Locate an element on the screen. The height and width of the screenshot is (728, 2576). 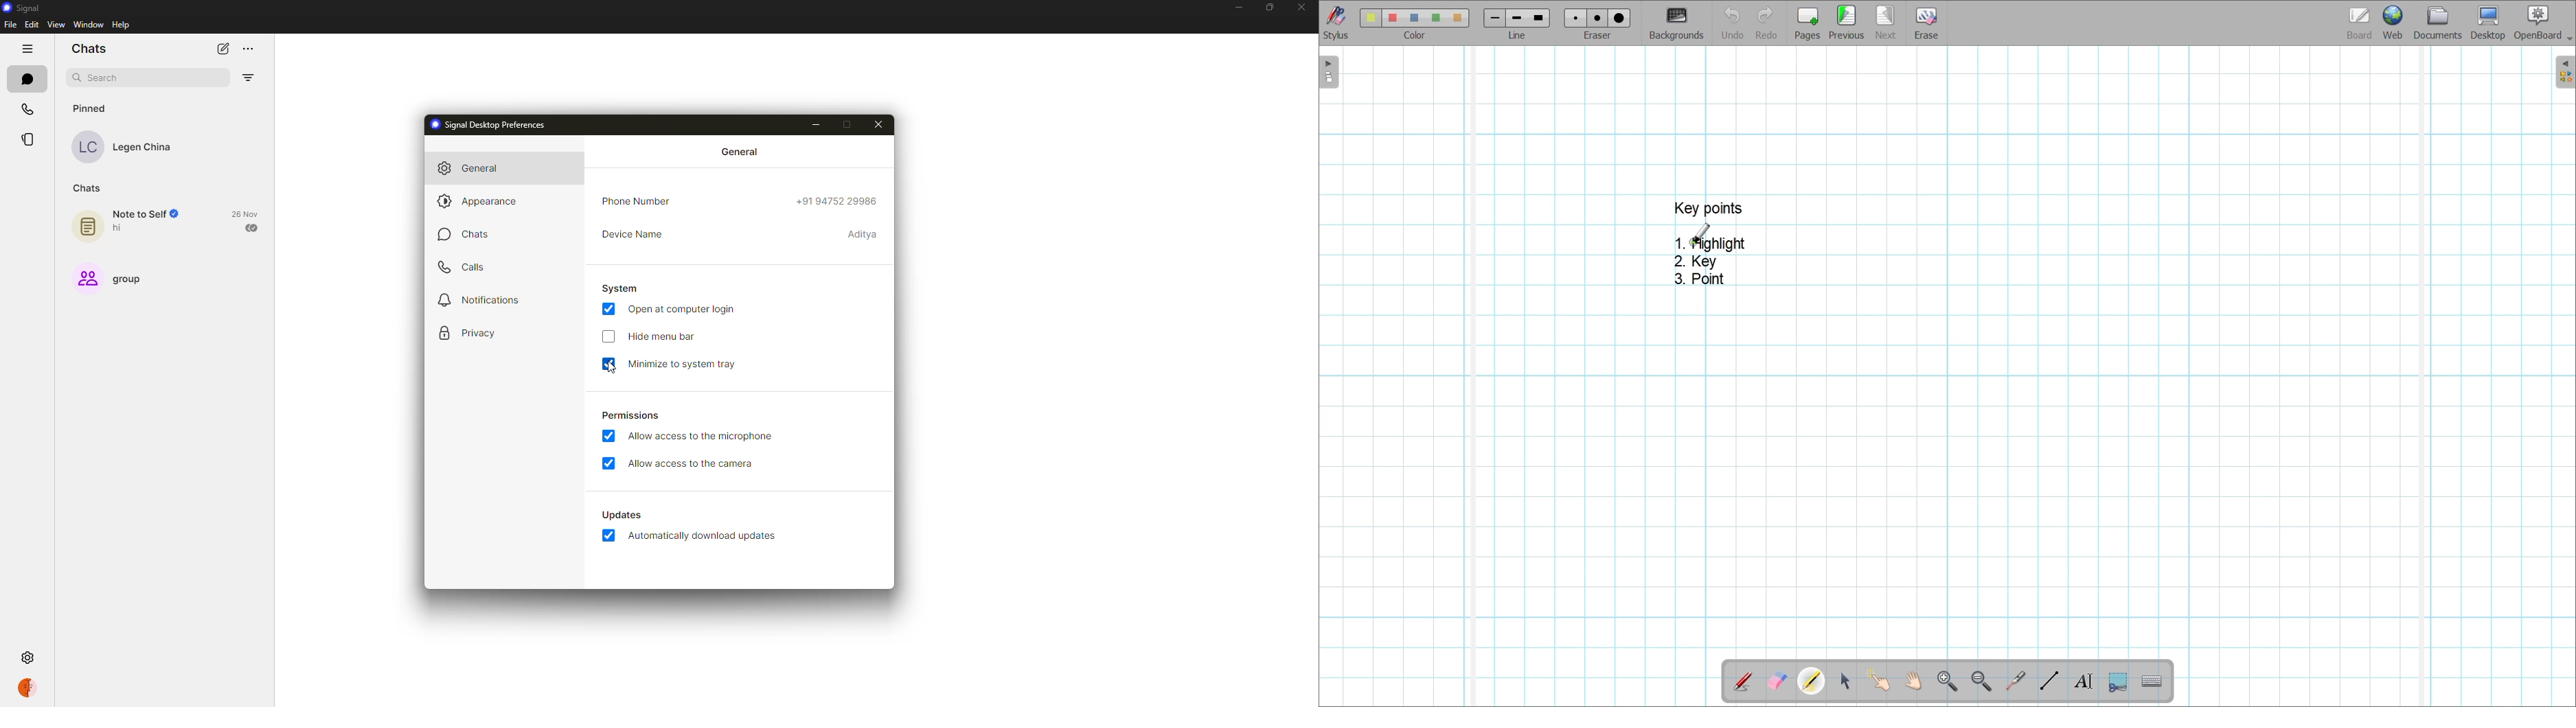
notifications is located at coordinates (476, 299).